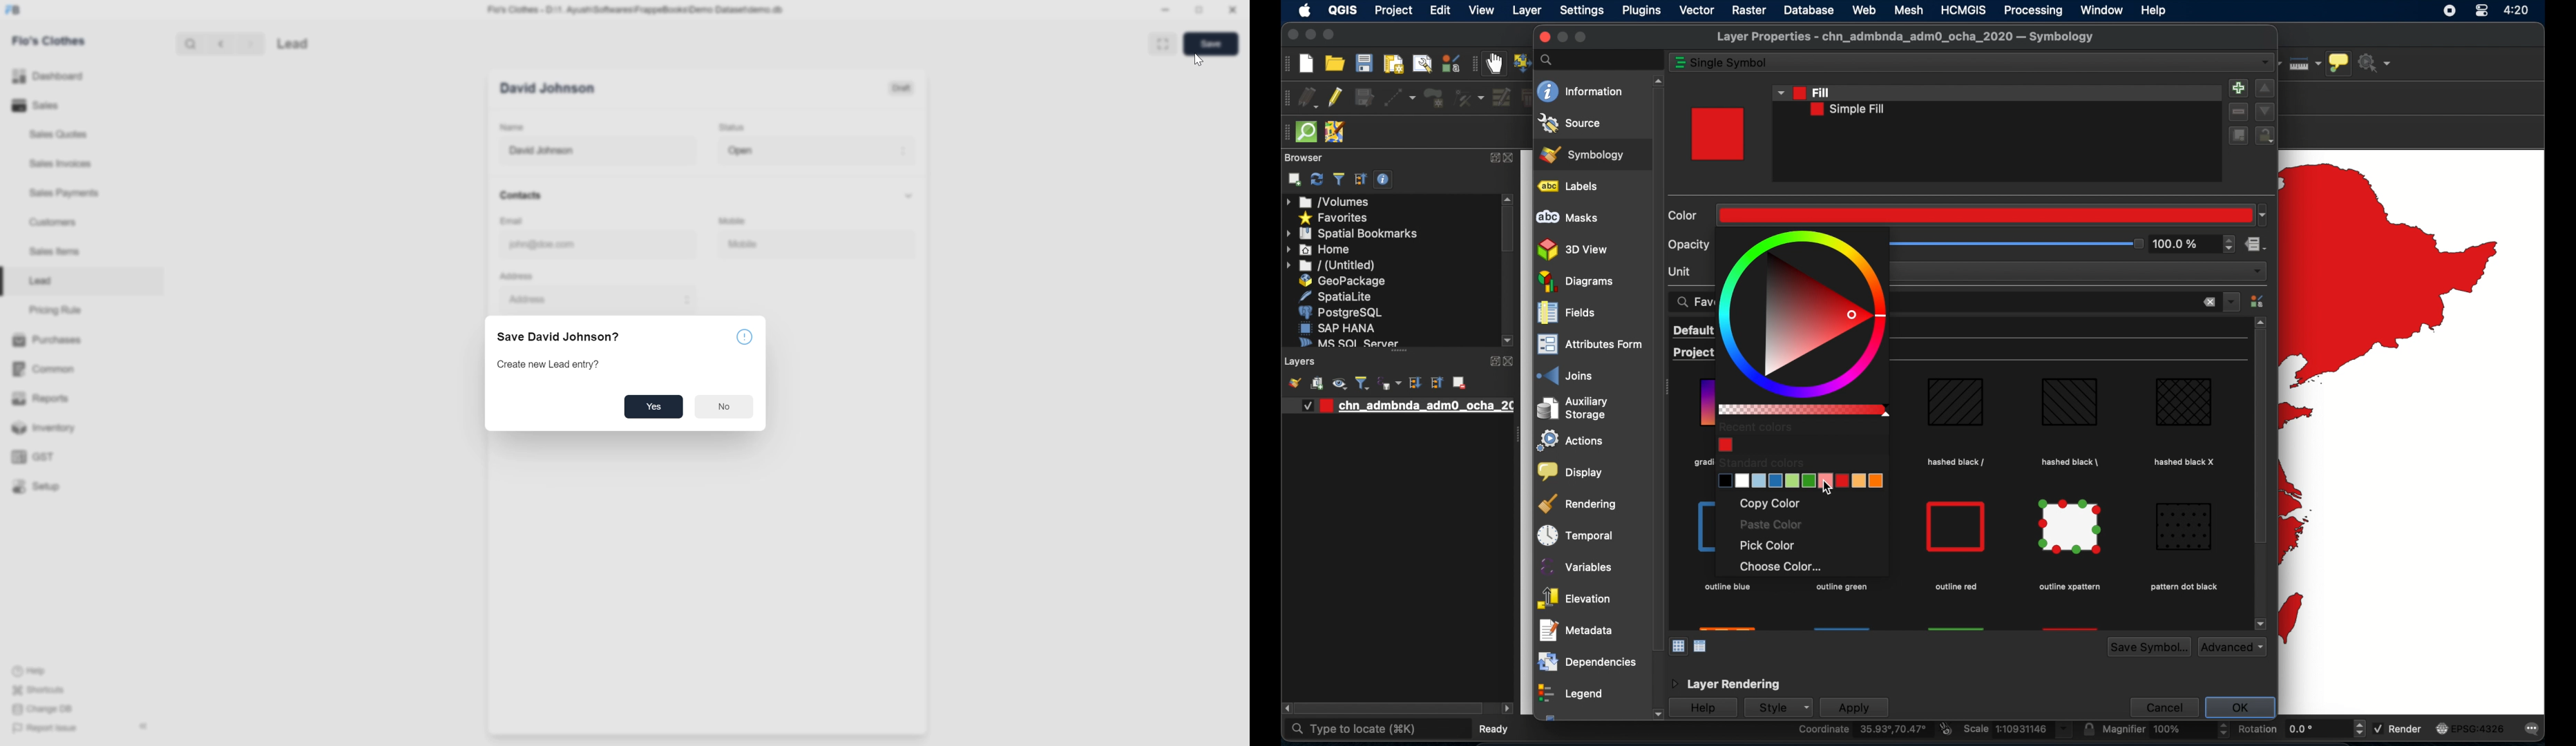 The image size is (2576, 756). I want to click on Setup, so click(36, 487).